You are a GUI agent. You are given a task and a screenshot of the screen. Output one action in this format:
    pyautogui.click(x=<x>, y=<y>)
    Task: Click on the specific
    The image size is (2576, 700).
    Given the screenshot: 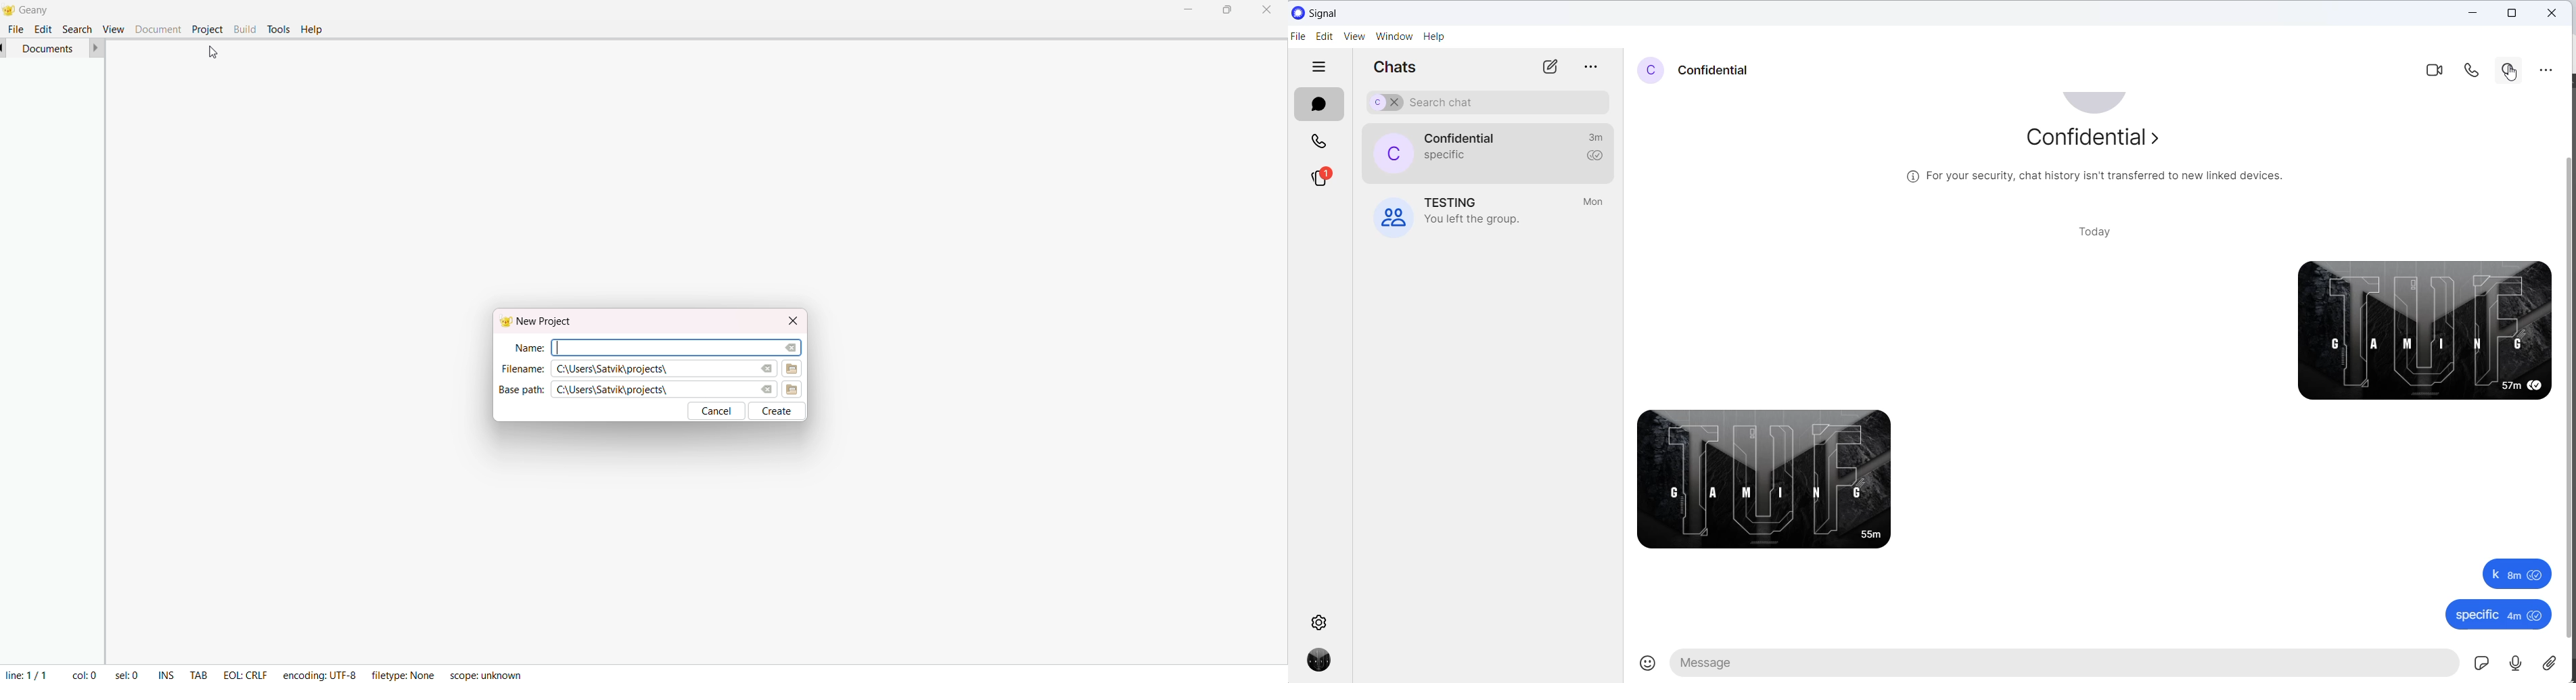 What is the action you would take?
    pyautogui.click(x=2488, y=614)
    